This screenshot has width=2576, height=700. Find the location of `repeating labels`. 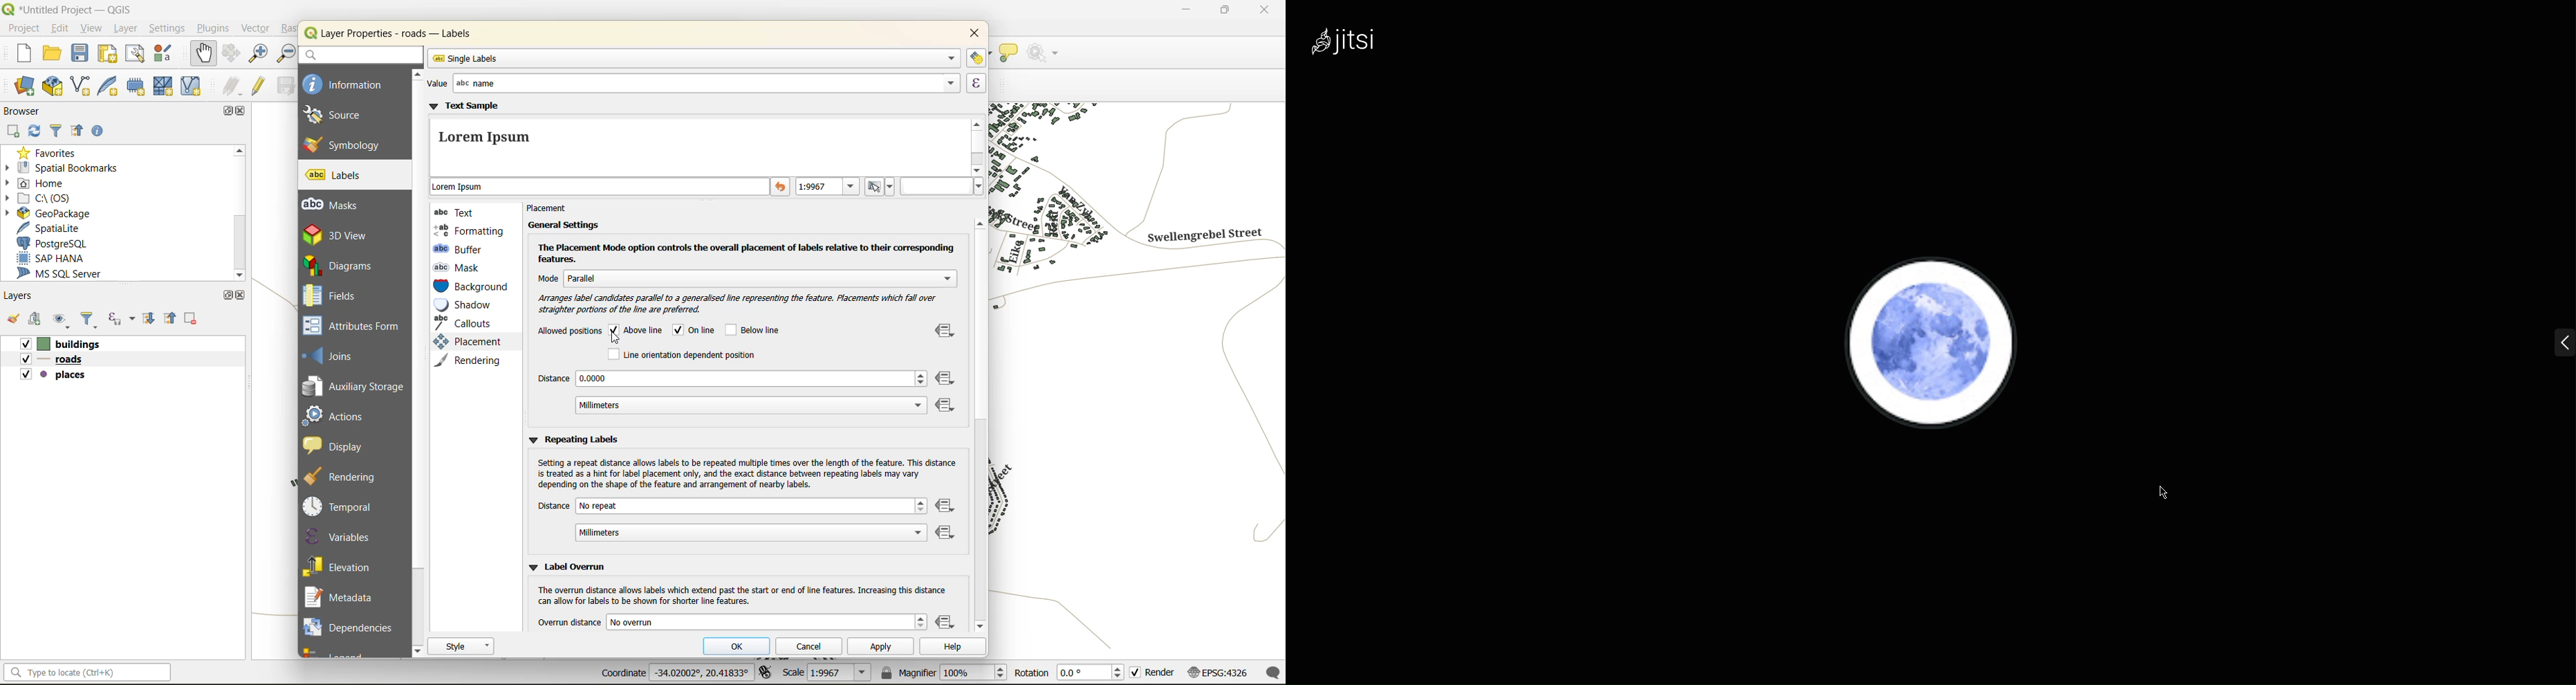

repeating labels is located at coordinates (572, 438).